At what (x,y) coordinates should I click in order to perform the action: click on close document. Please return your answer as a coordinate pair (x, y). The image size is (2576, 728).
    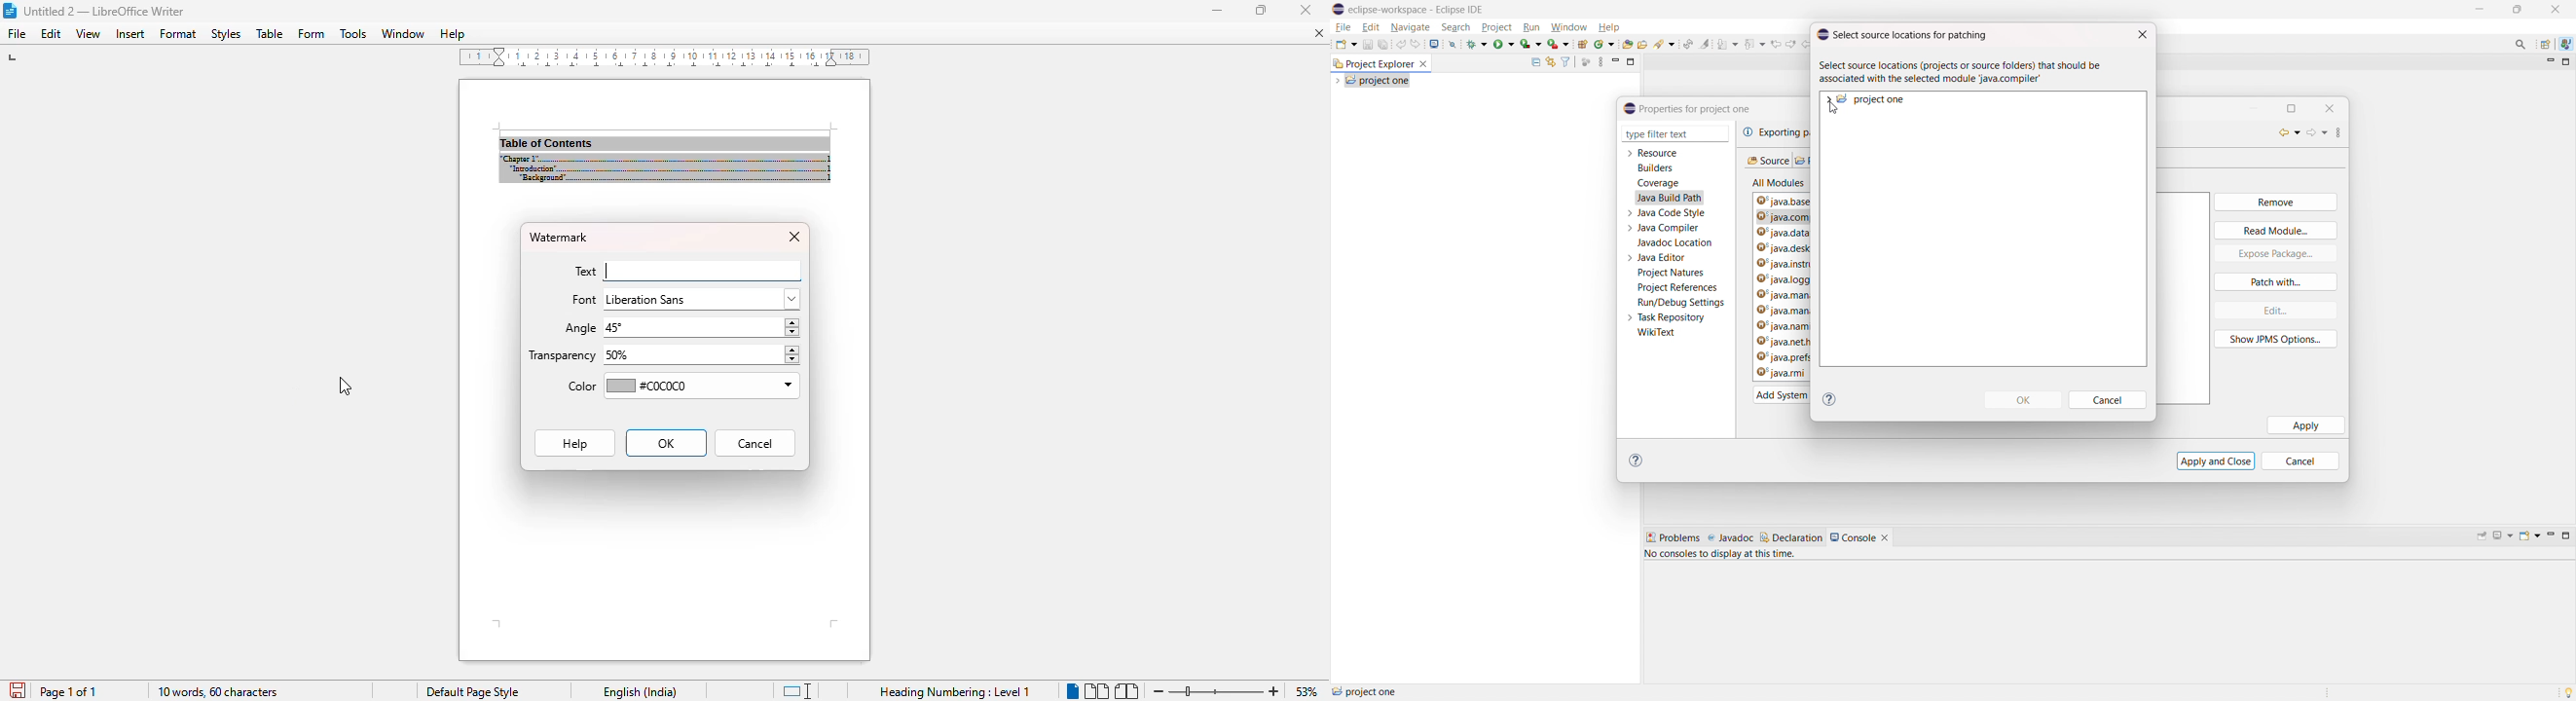
    Looking at the image, I should click on (1319, 33).